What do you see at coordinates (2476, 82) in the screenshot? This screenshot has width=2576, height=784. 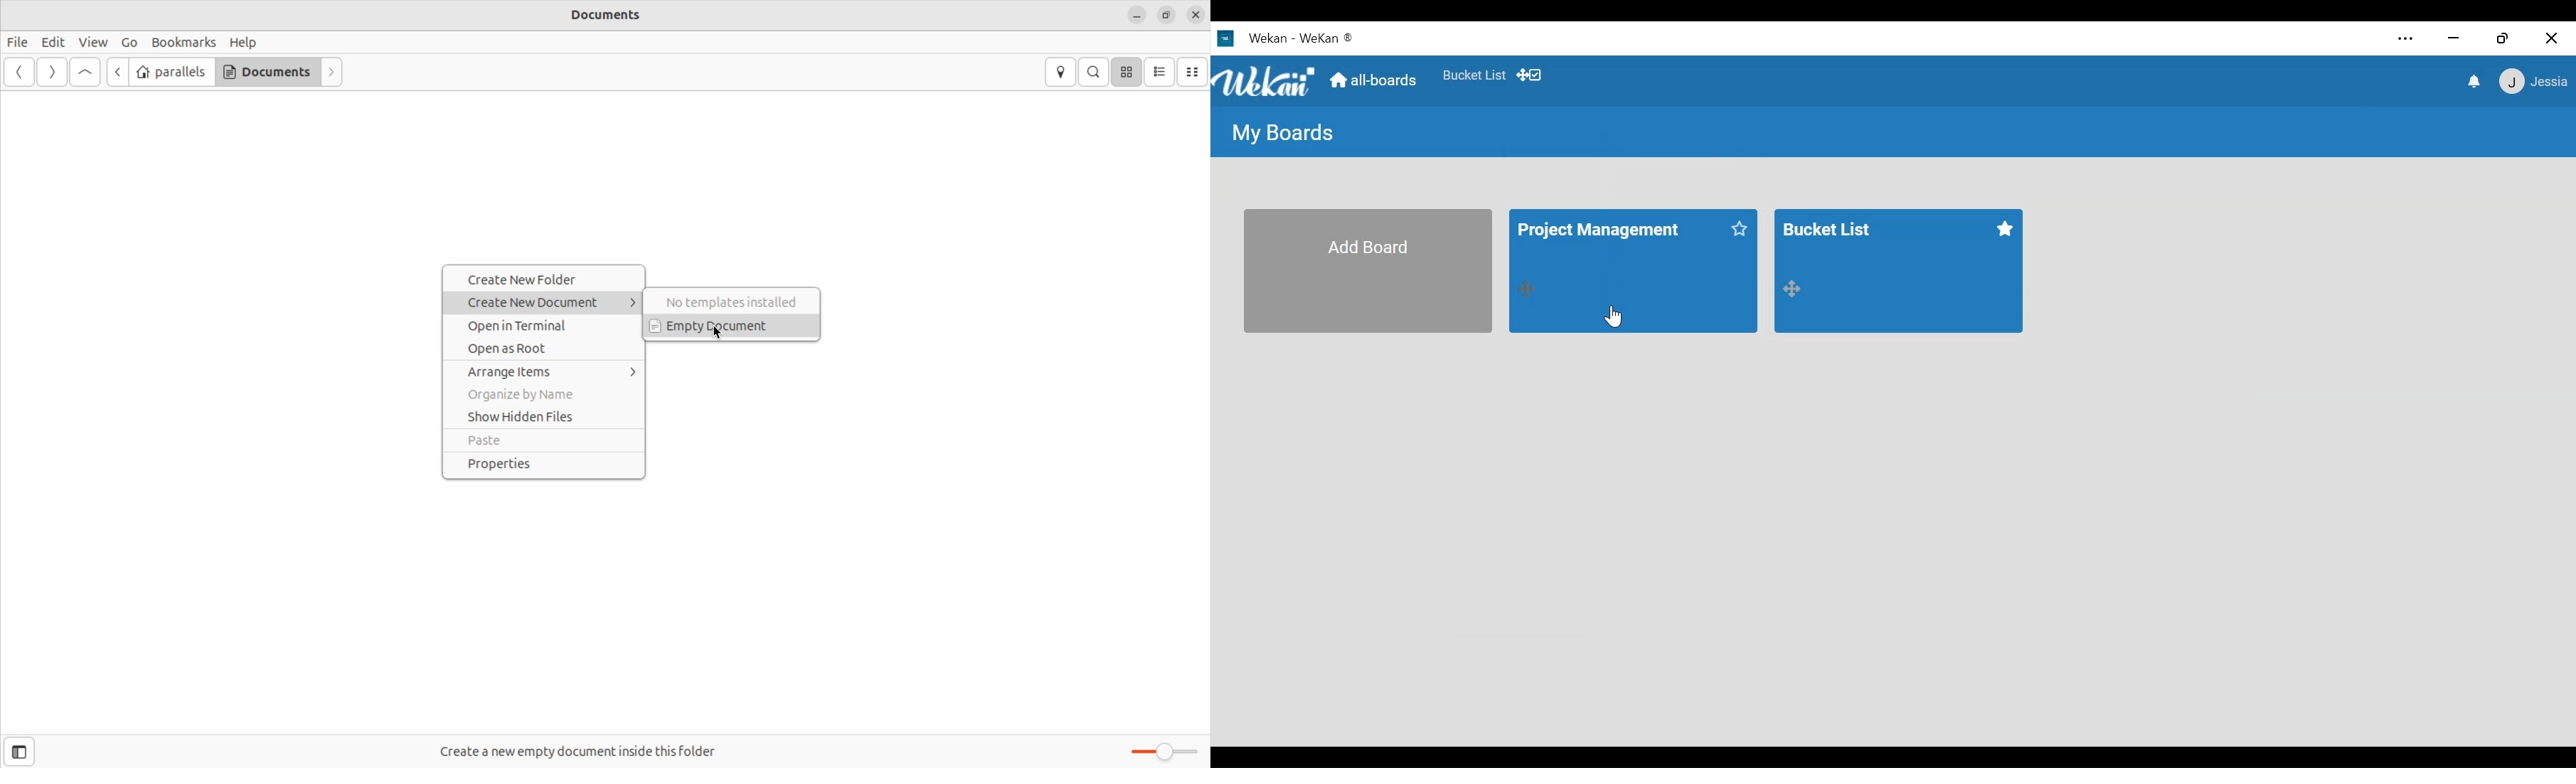 I see `notification` at bounding box center [2476, 82].